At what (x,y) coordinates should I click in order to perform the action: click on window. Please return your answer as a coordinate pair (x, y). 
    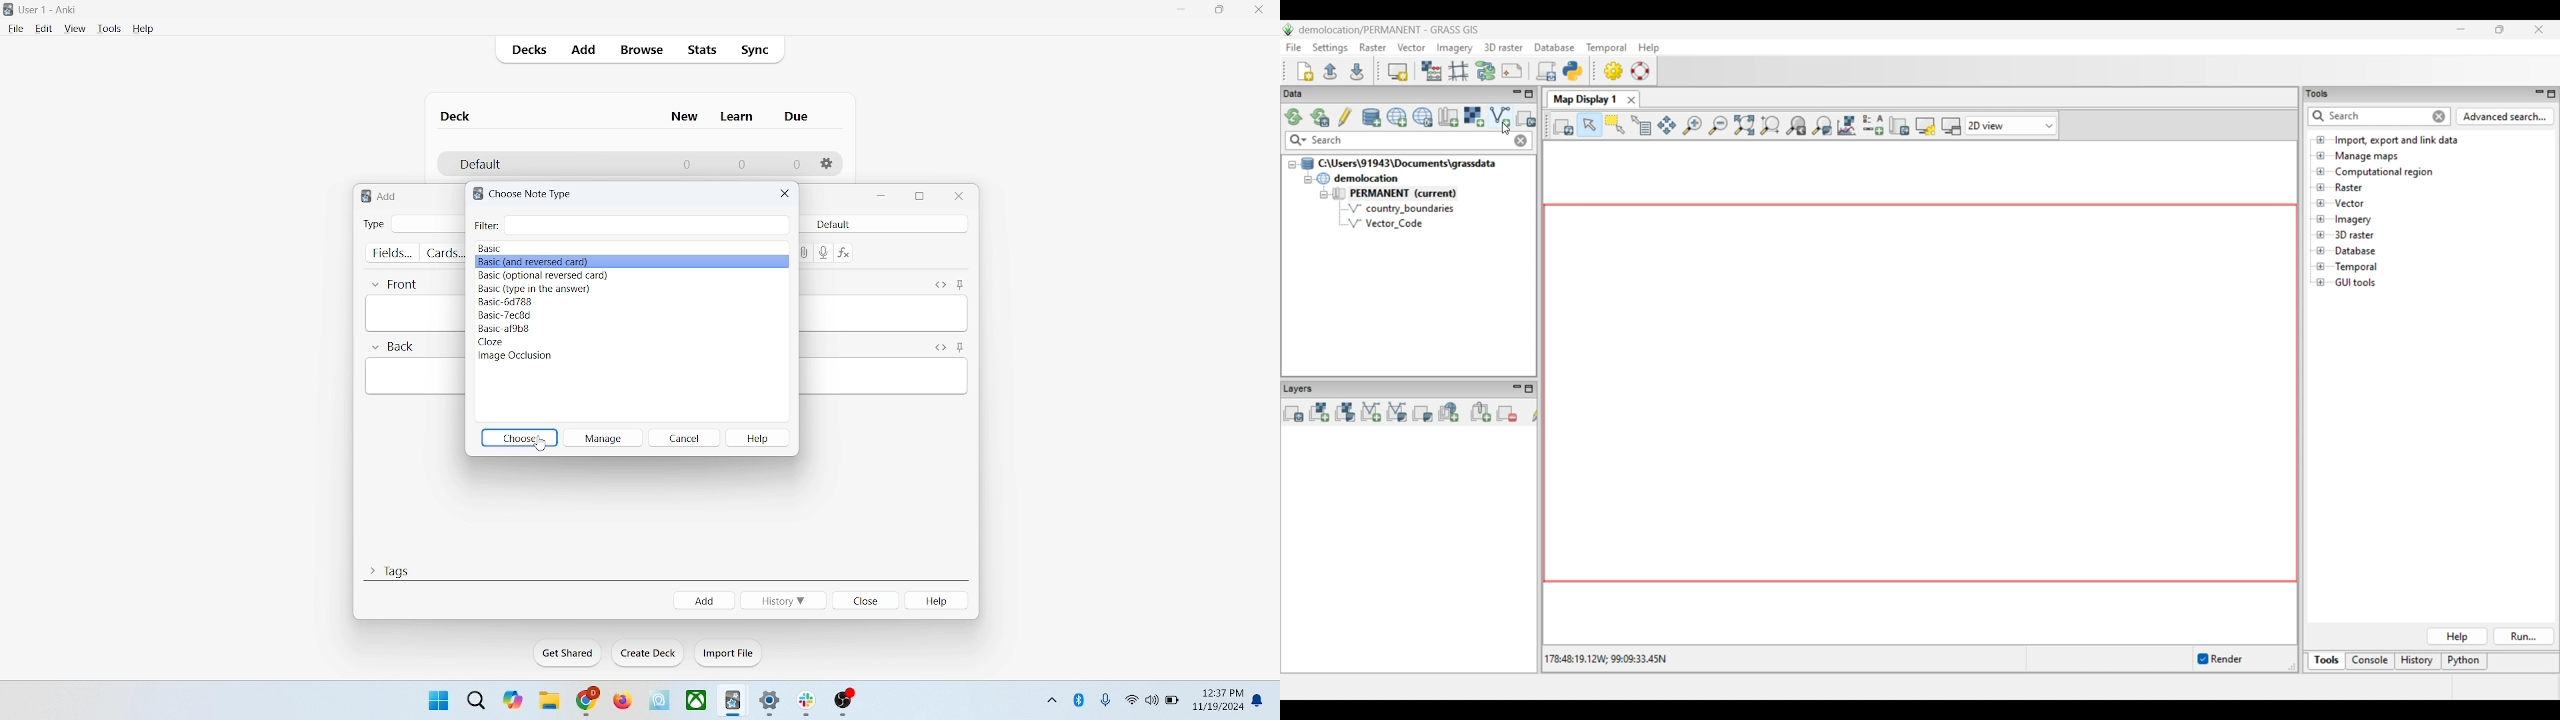
    Looking at the image, I should click on (436, 699).